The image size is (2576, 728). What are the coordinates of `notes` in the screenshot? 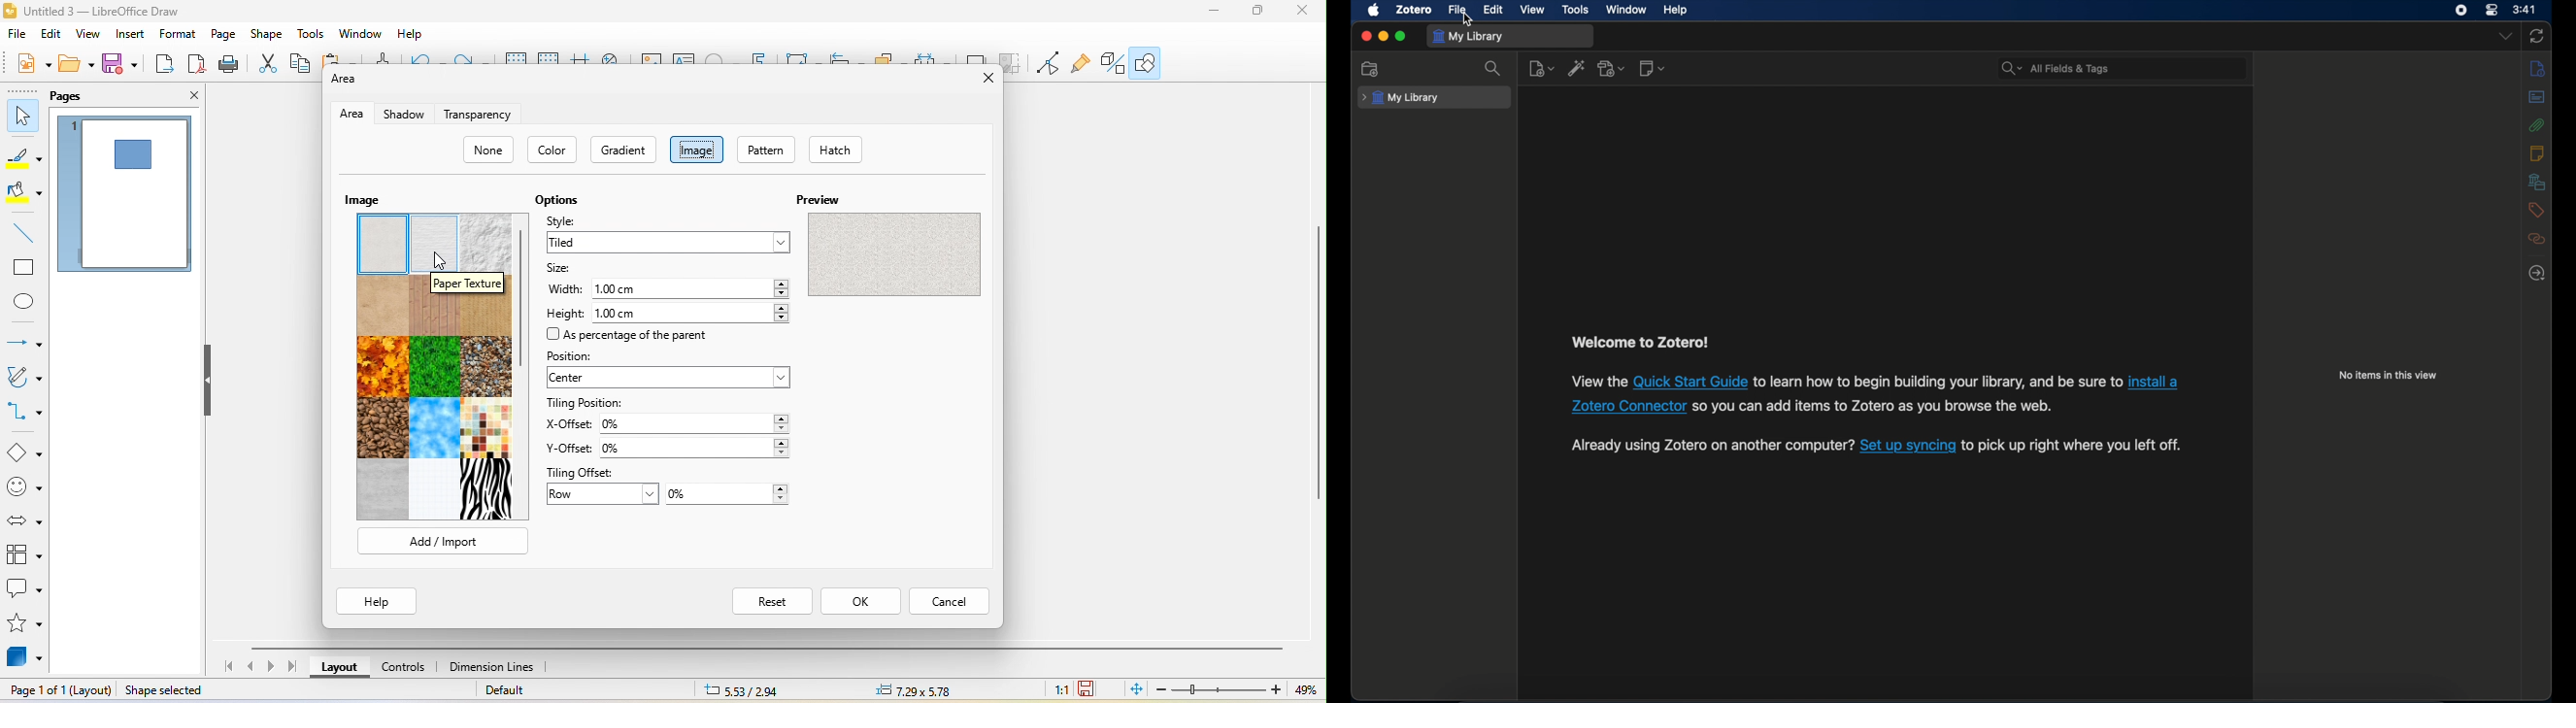 It's located at (2536, 153).